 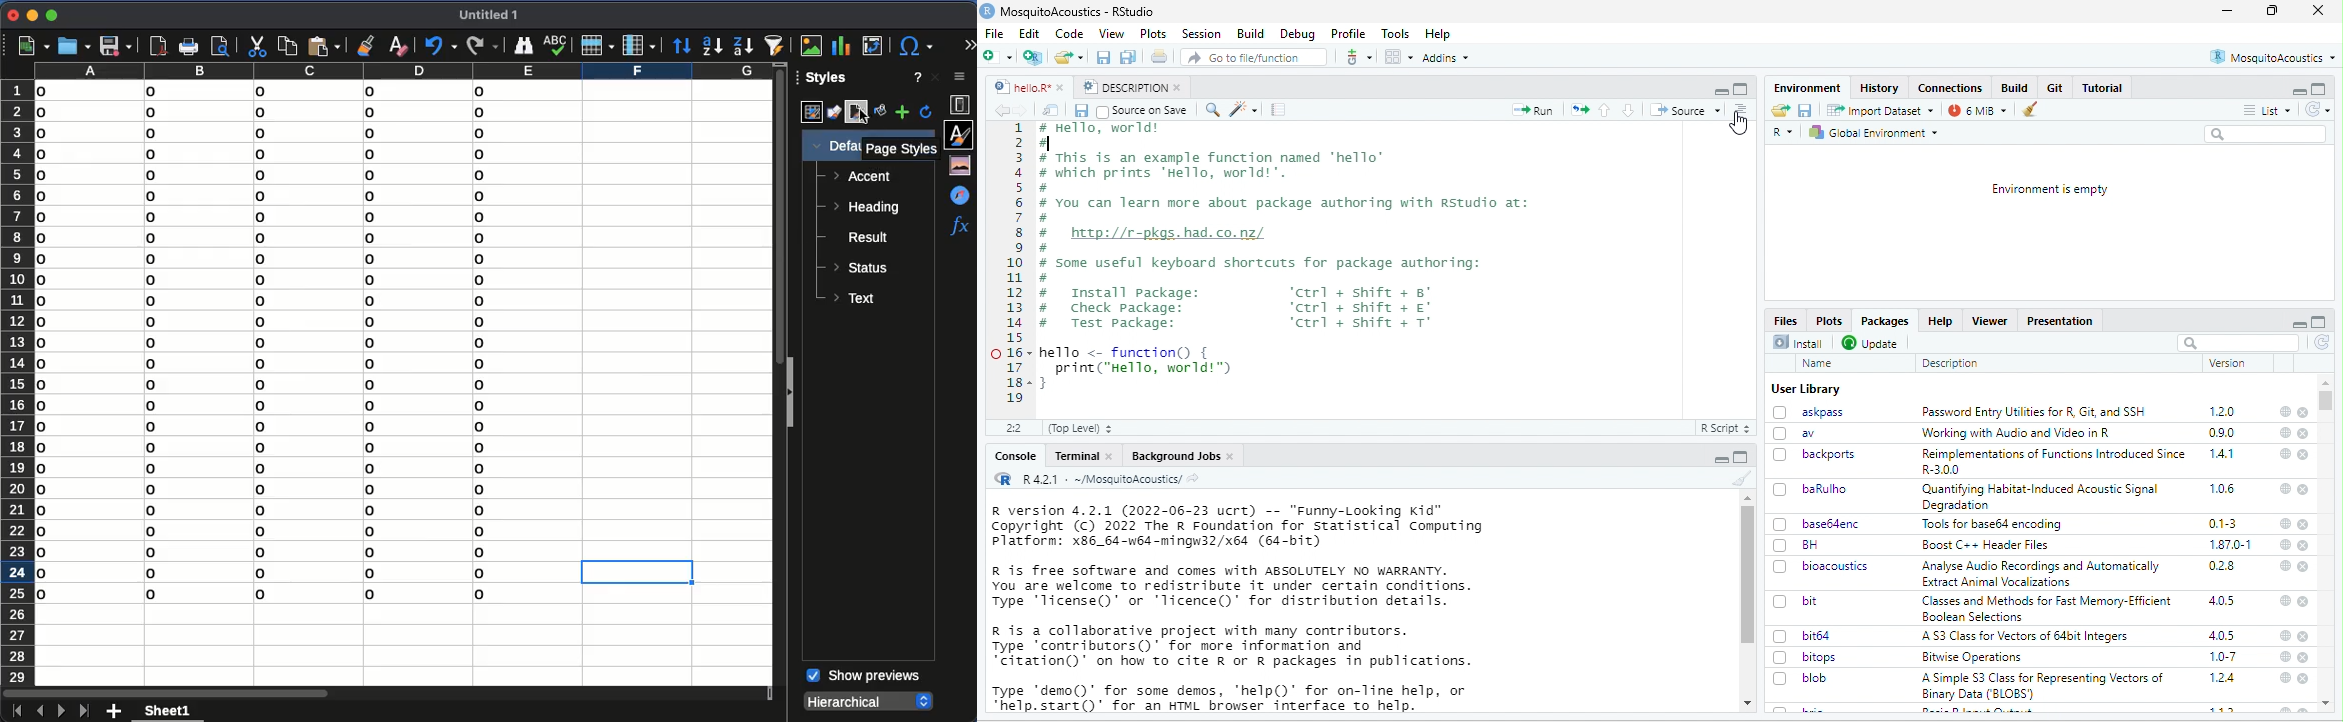 What do you see at coordinates (2319, 322) in the screenshot?
I see `full screen` at bounding box center [2319, 322].